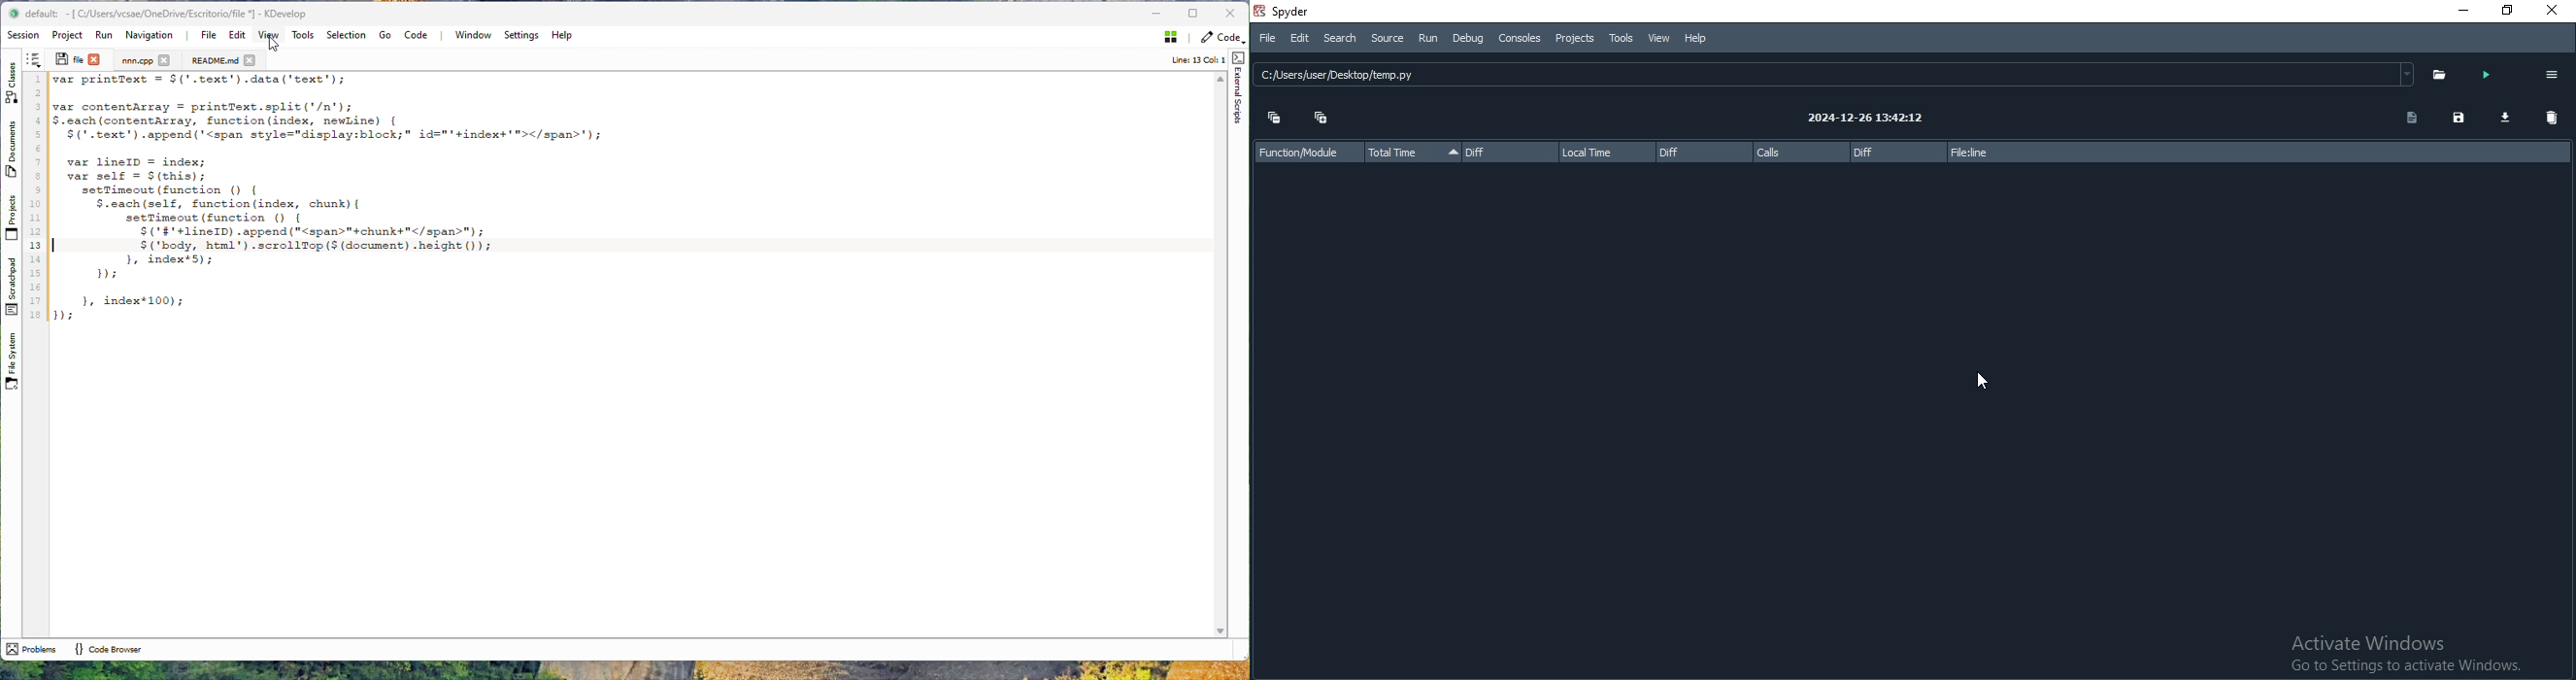  Describe the element at coordinates (1659, 39) in the screenshot. I see `View` at that location.